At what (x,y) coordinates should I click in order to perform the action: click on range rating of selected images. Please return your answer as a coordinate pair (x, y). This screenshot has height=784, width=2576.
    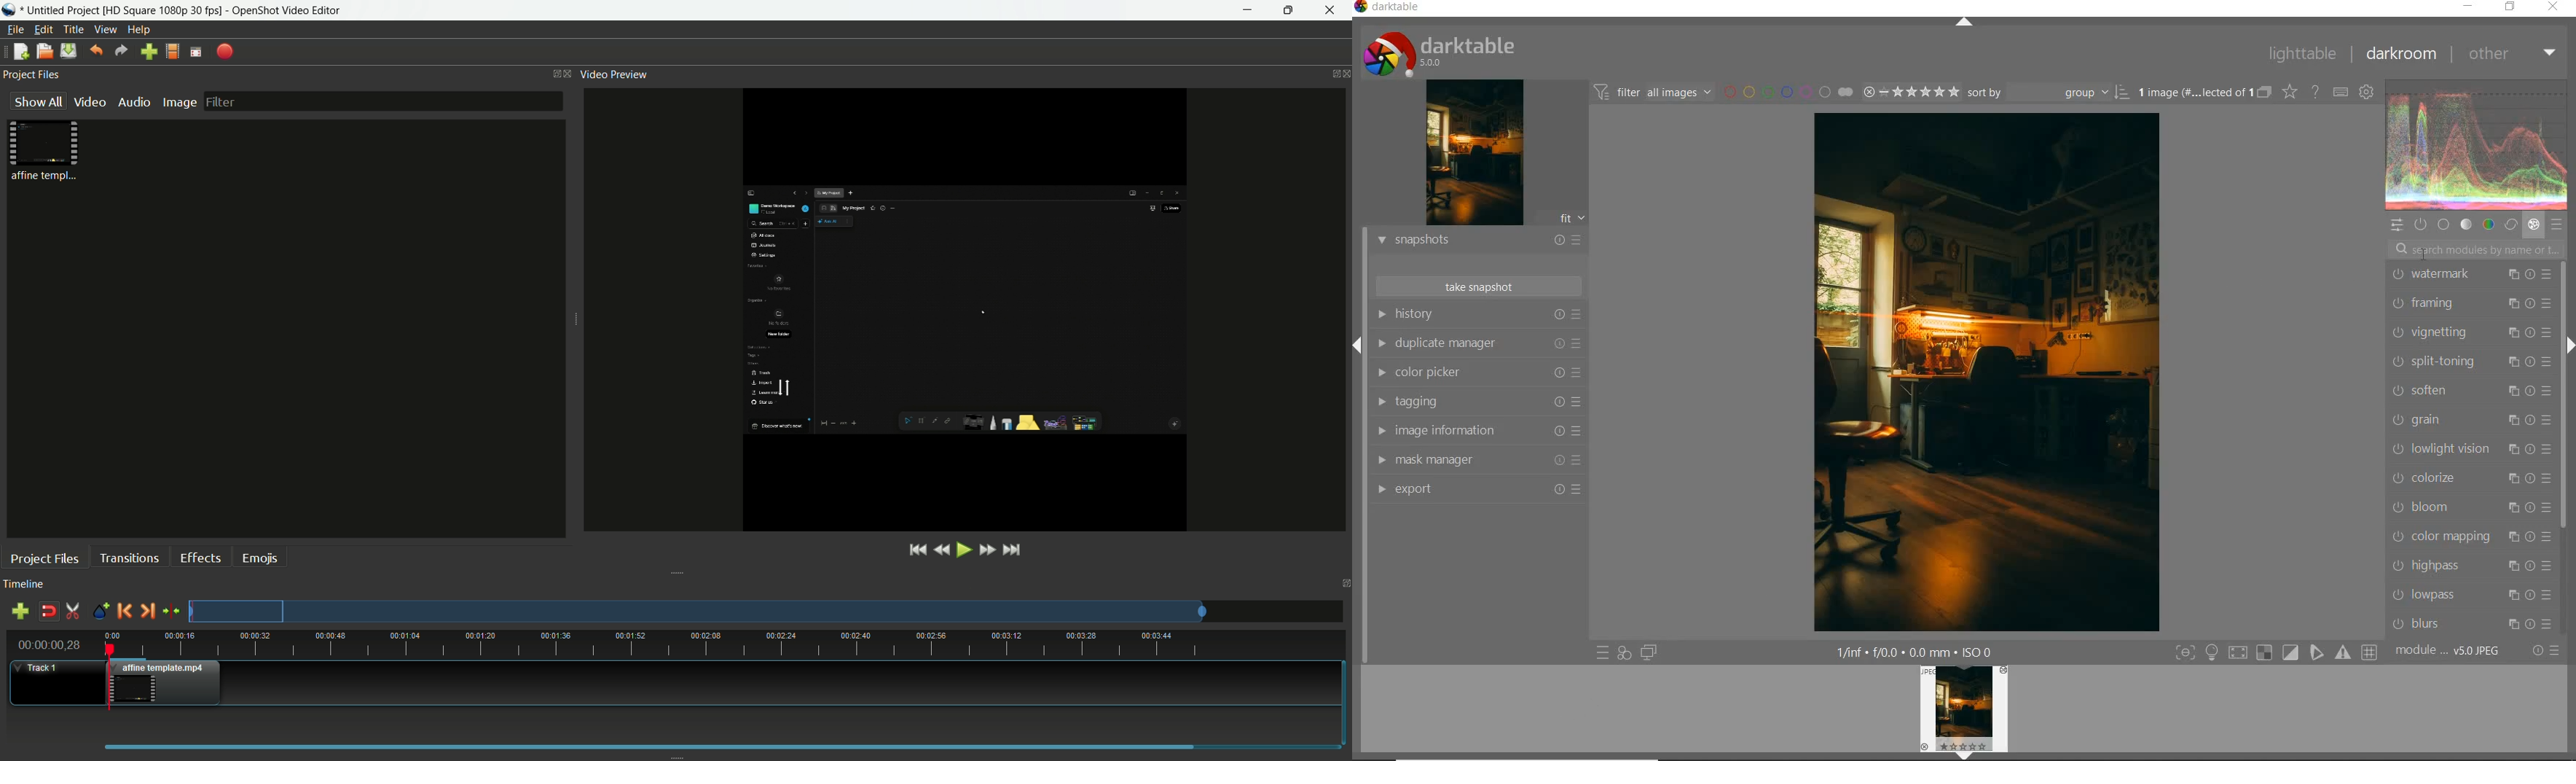
    Looking at the image, I should click on (1911, 93).